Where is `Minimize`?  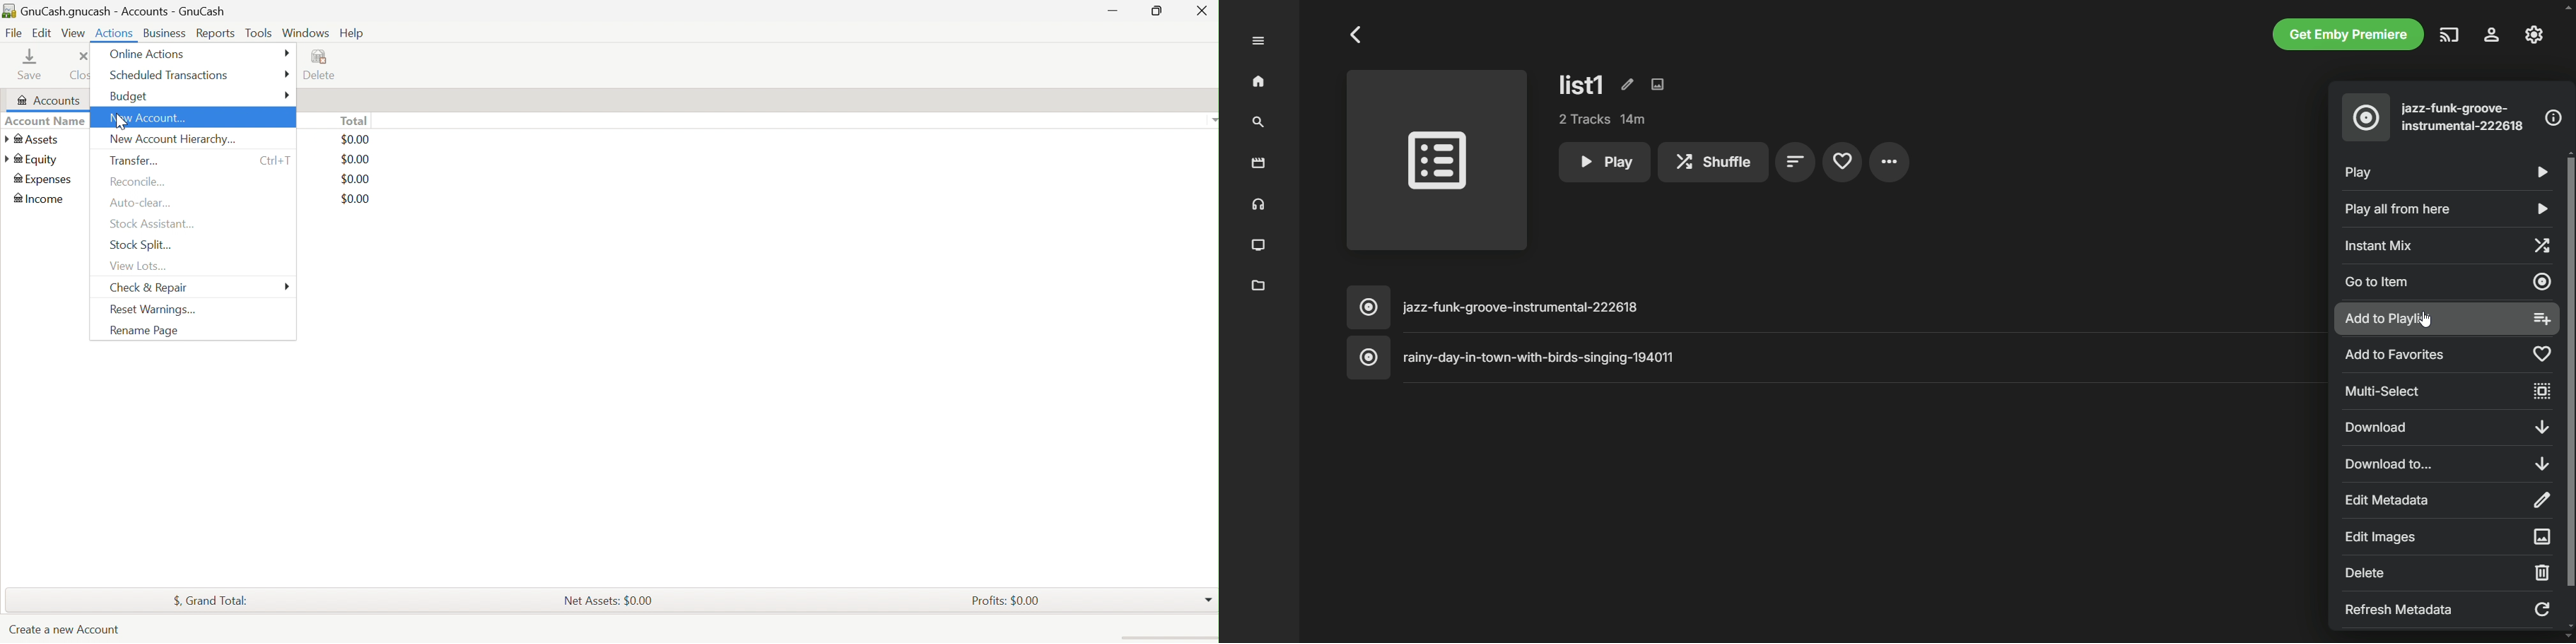 Minimize is located at coordinates (1114, 9).